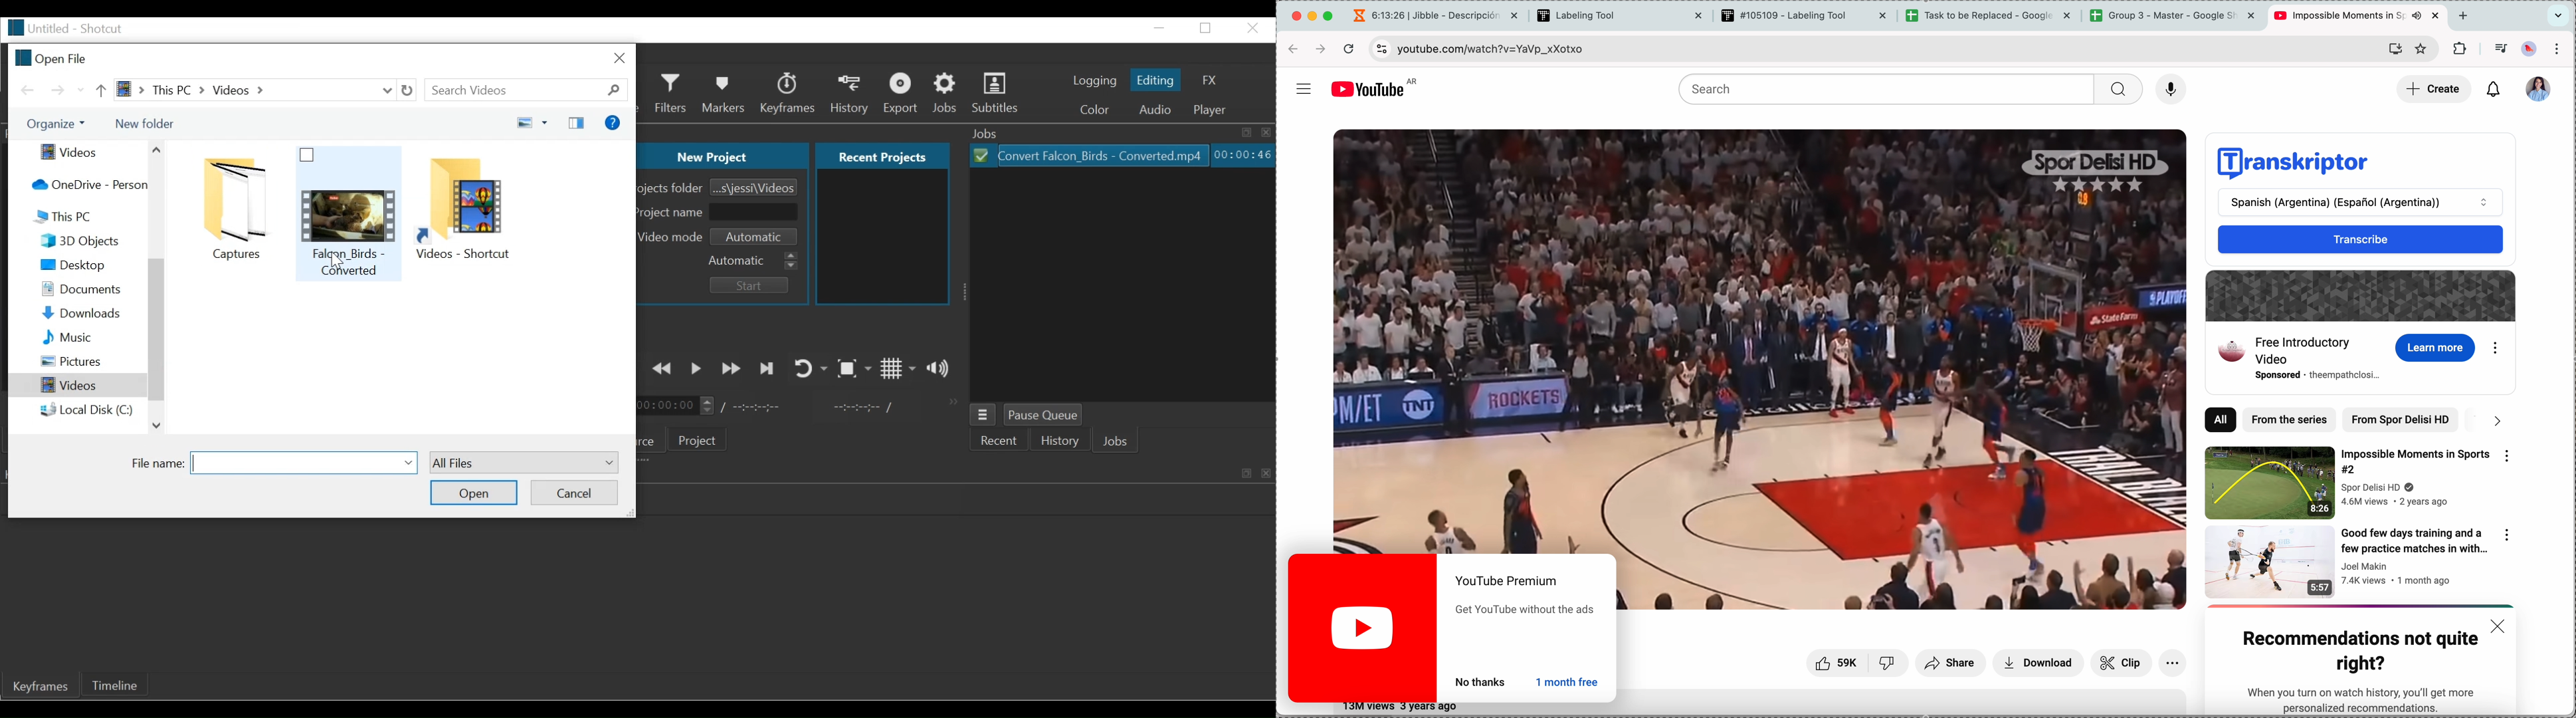  Describe the element at coordinates (103, 91) in the screenshot. I see `Go up` at that location.